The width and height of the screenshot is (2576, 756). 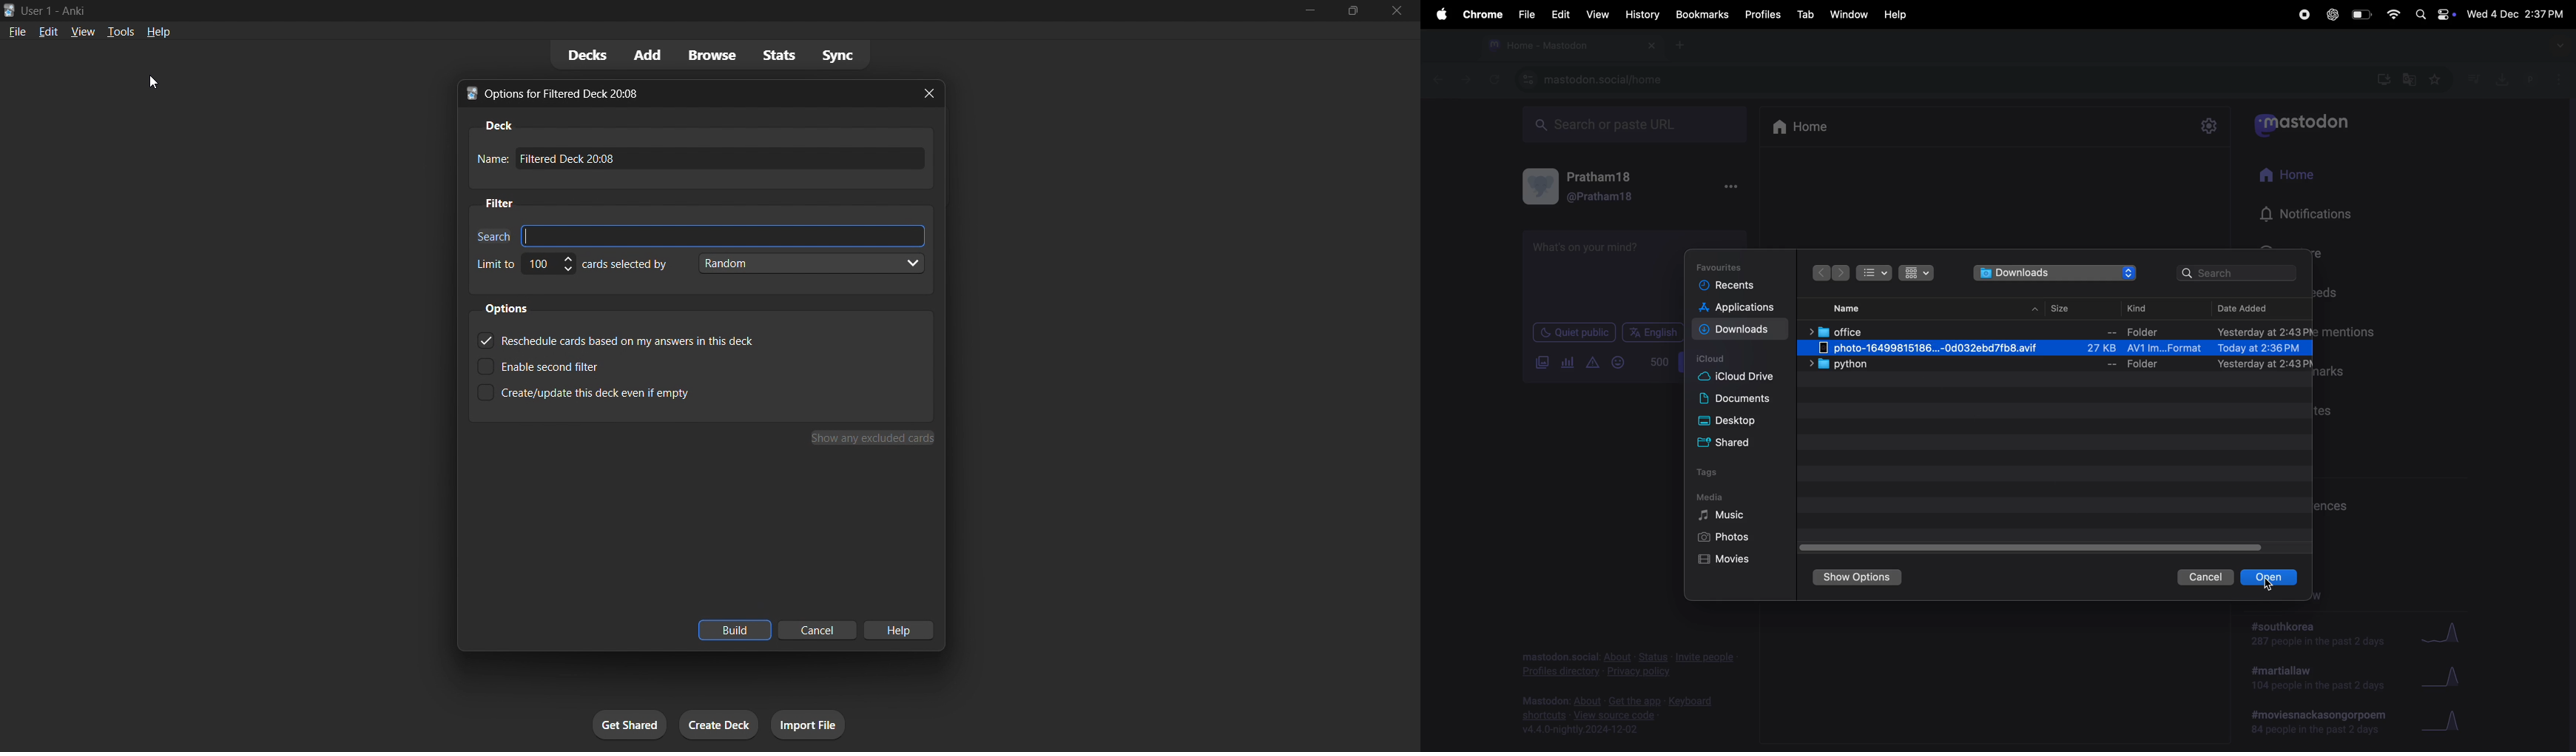 What do you see at coordinates (2444, 680) in the screenshot?
I see `Graph` at bounding box center [2444, 680].